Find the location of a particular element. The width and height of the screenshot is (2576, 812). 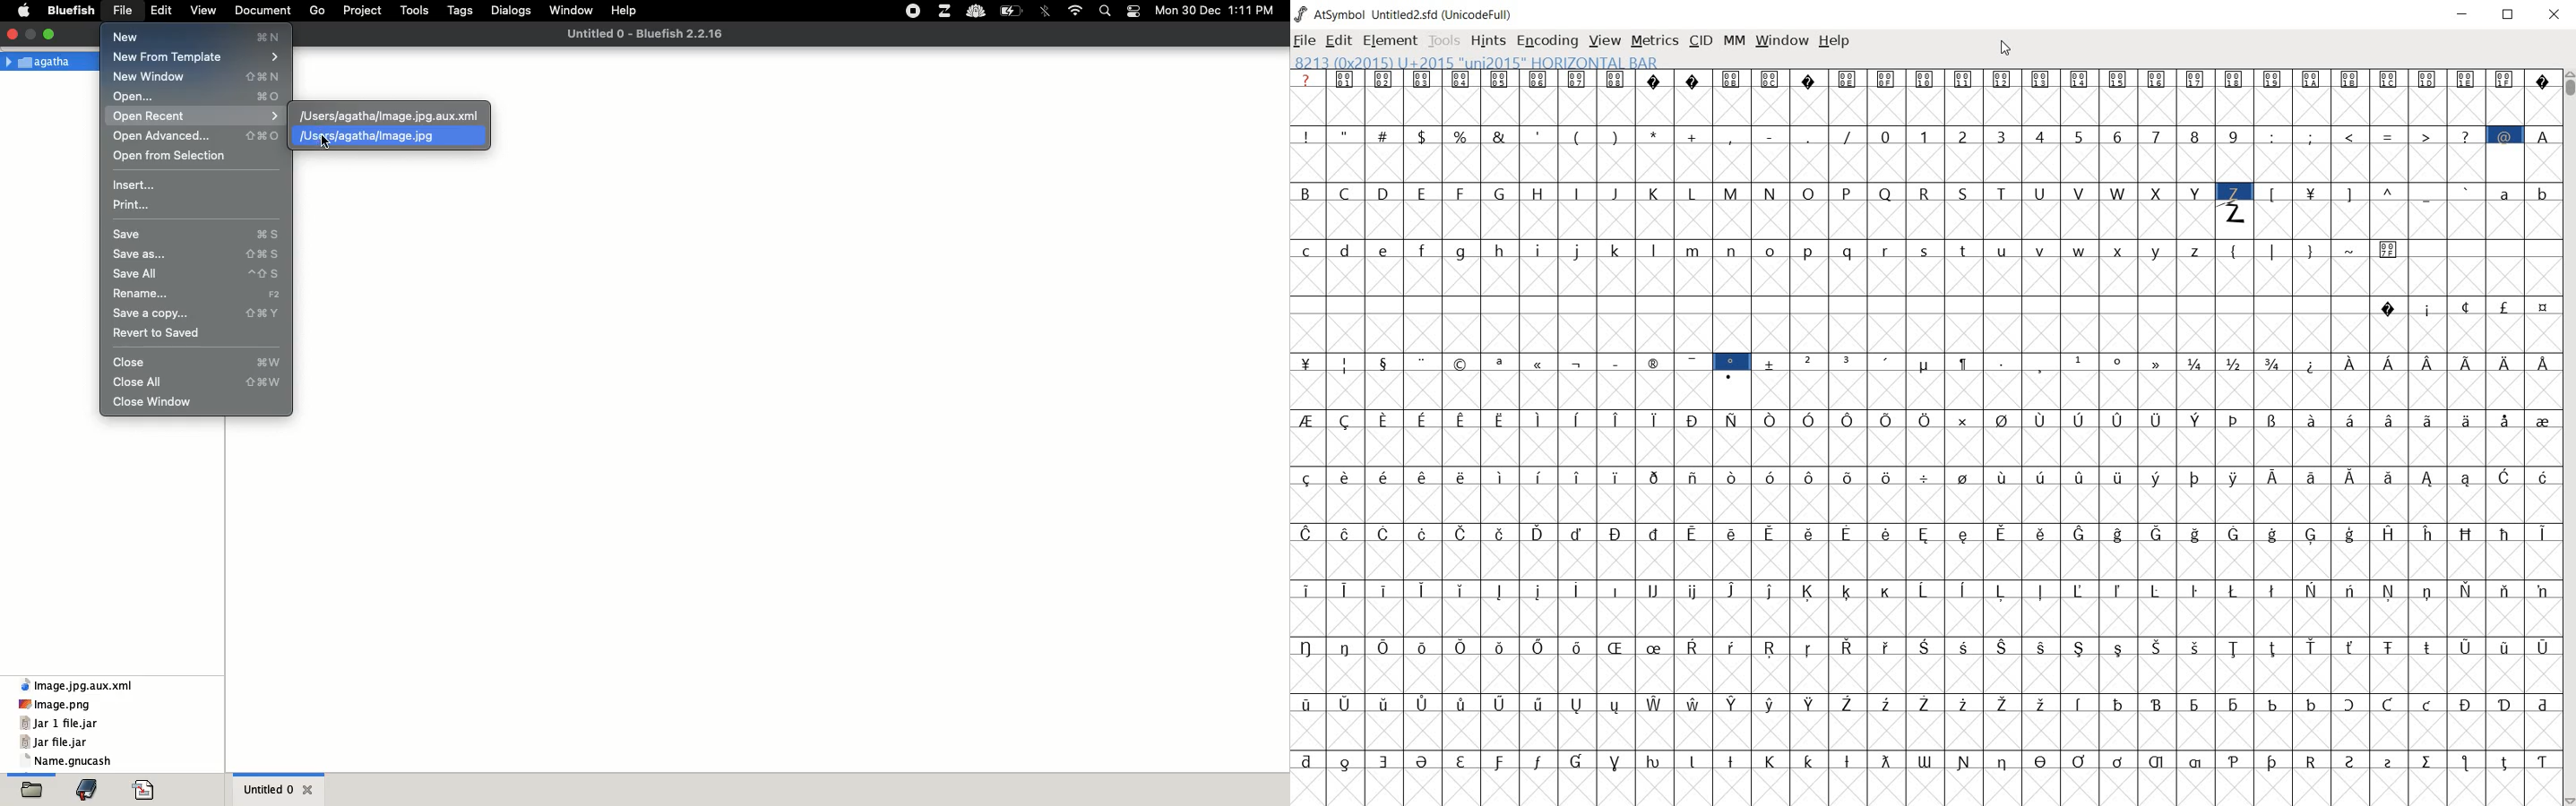

notification is located at coordinates (1135, 11).